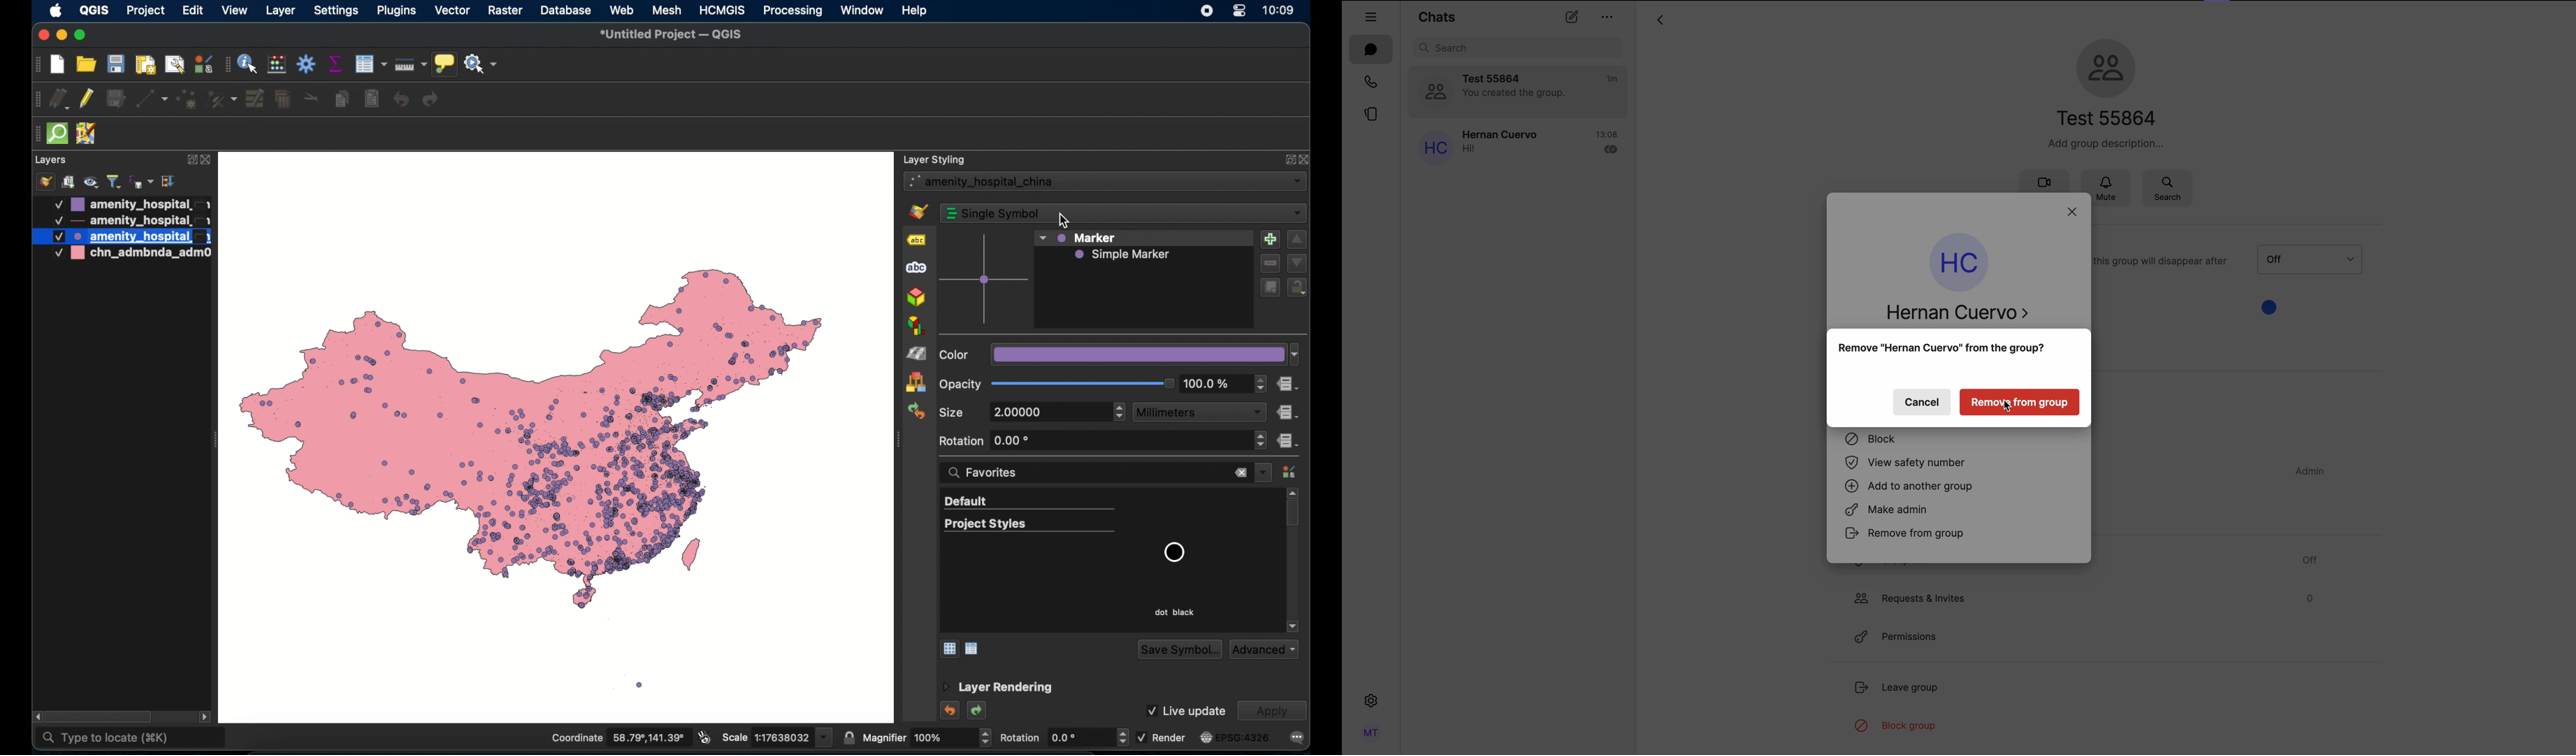 The width and height of the screenshot is (2576, 756). Describe the element at coordinates (1173, 552) in the screenshot. I see `dot black preview` at that location.